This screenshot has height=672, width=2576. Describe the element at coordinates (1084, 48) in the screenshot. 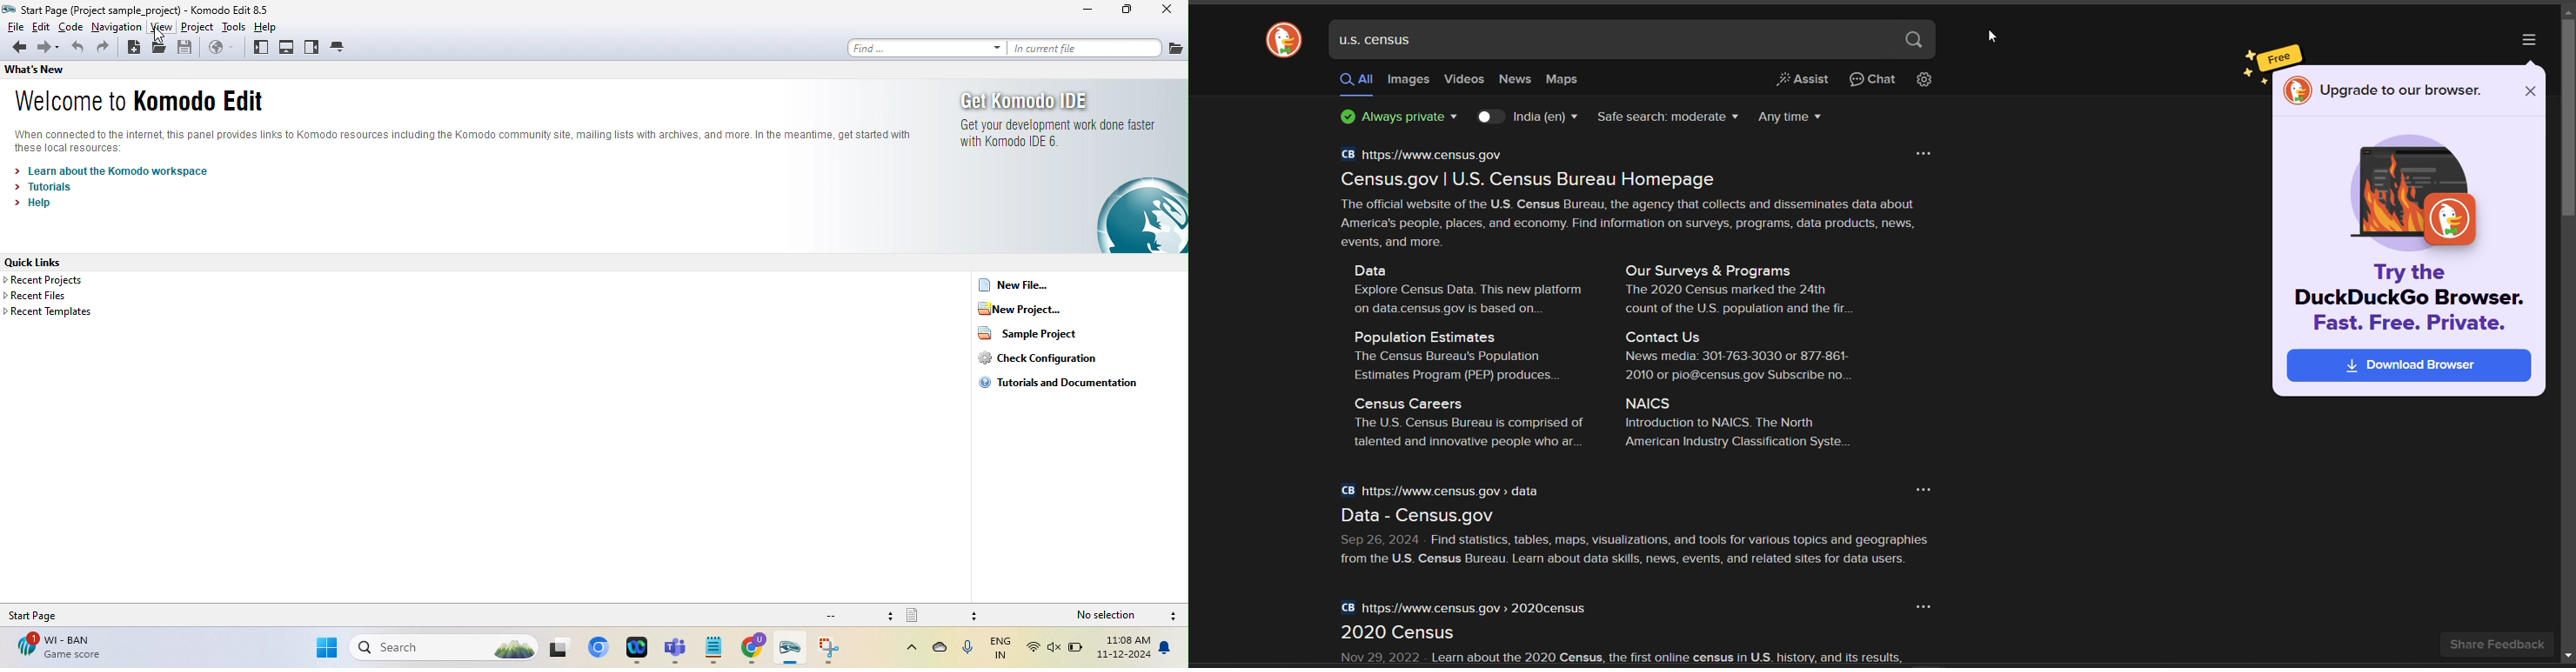

I see `in current file` at that location.